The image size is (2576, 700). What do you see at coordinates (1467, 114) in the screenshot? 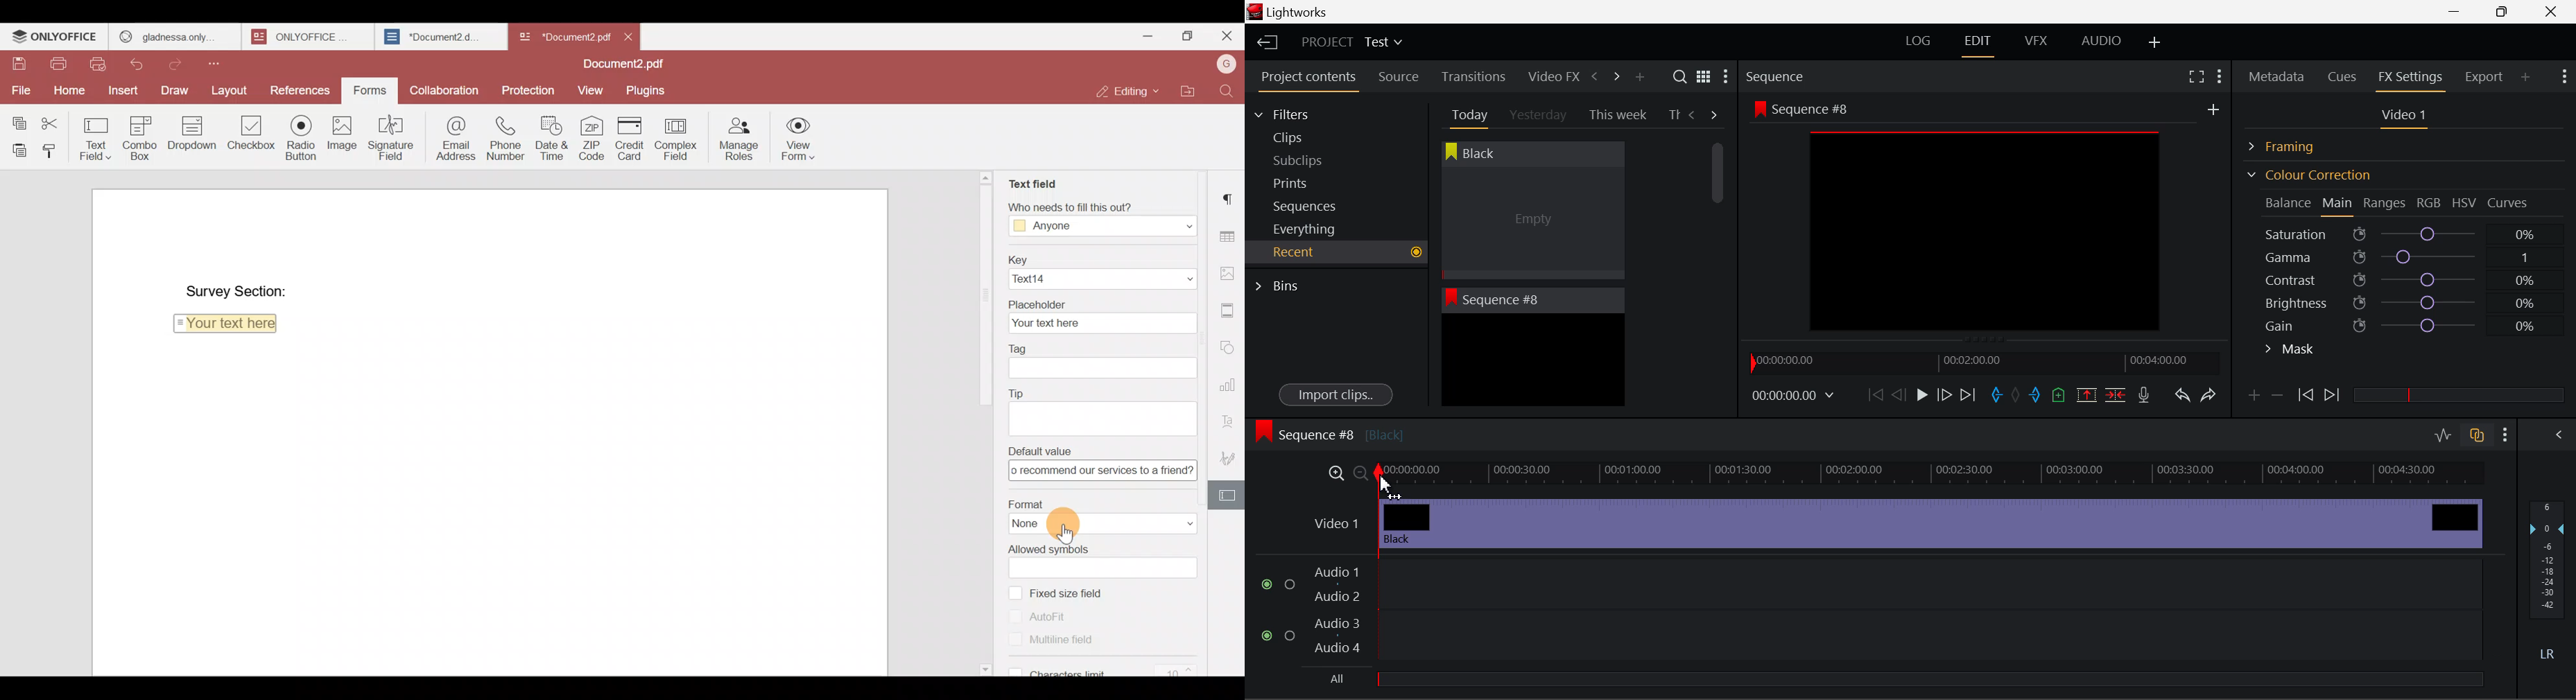
I see `Today Tab Open` at bounding box center [1467, 114].